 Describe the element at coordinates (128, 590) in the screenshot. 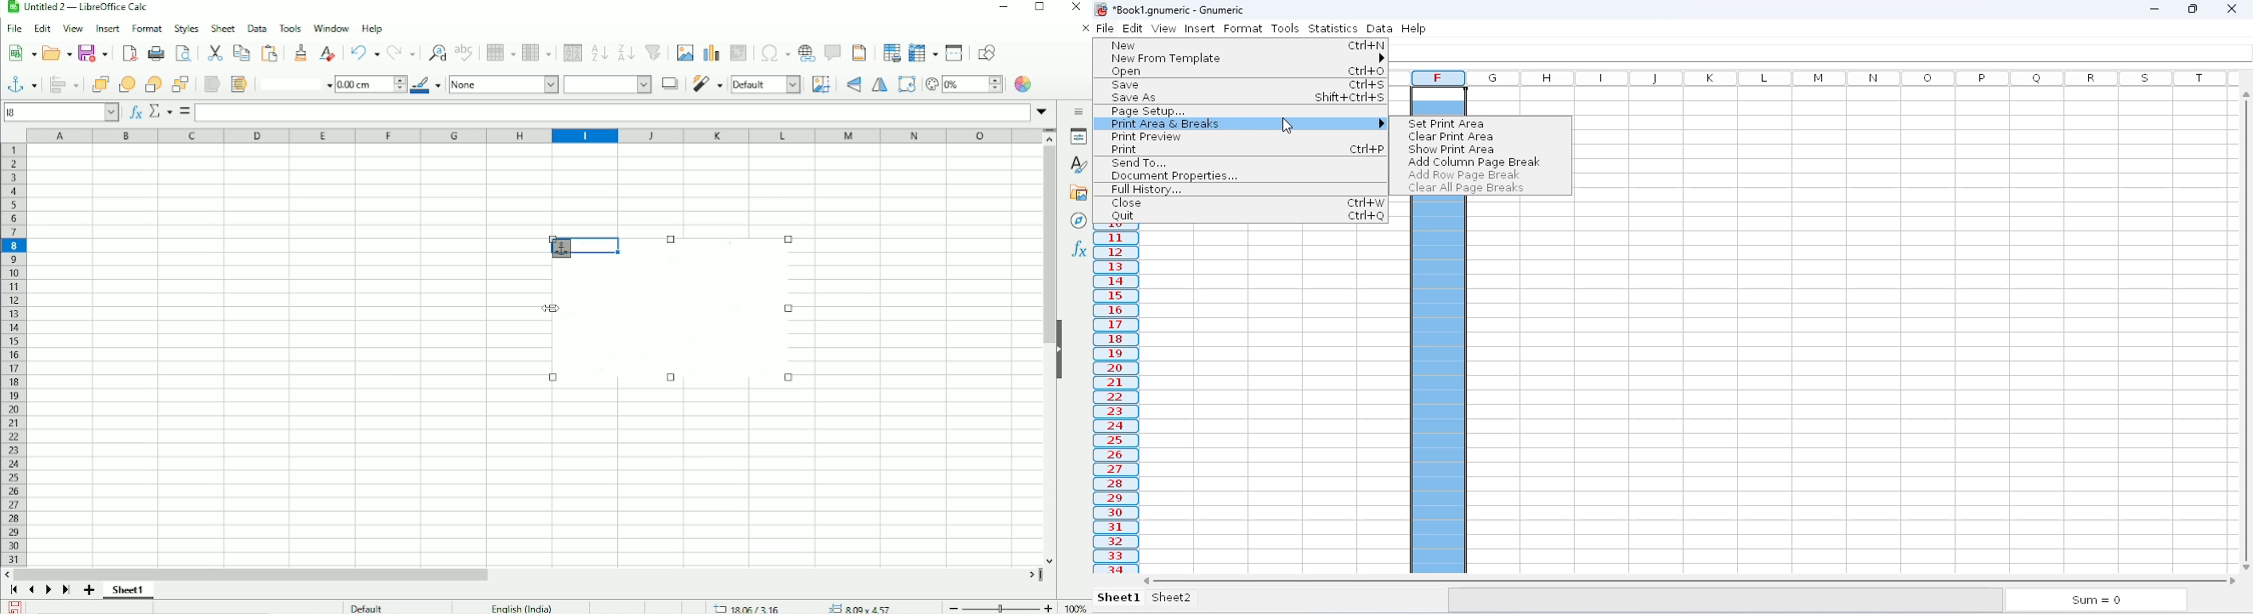

I see `Sheet 1` at that location.